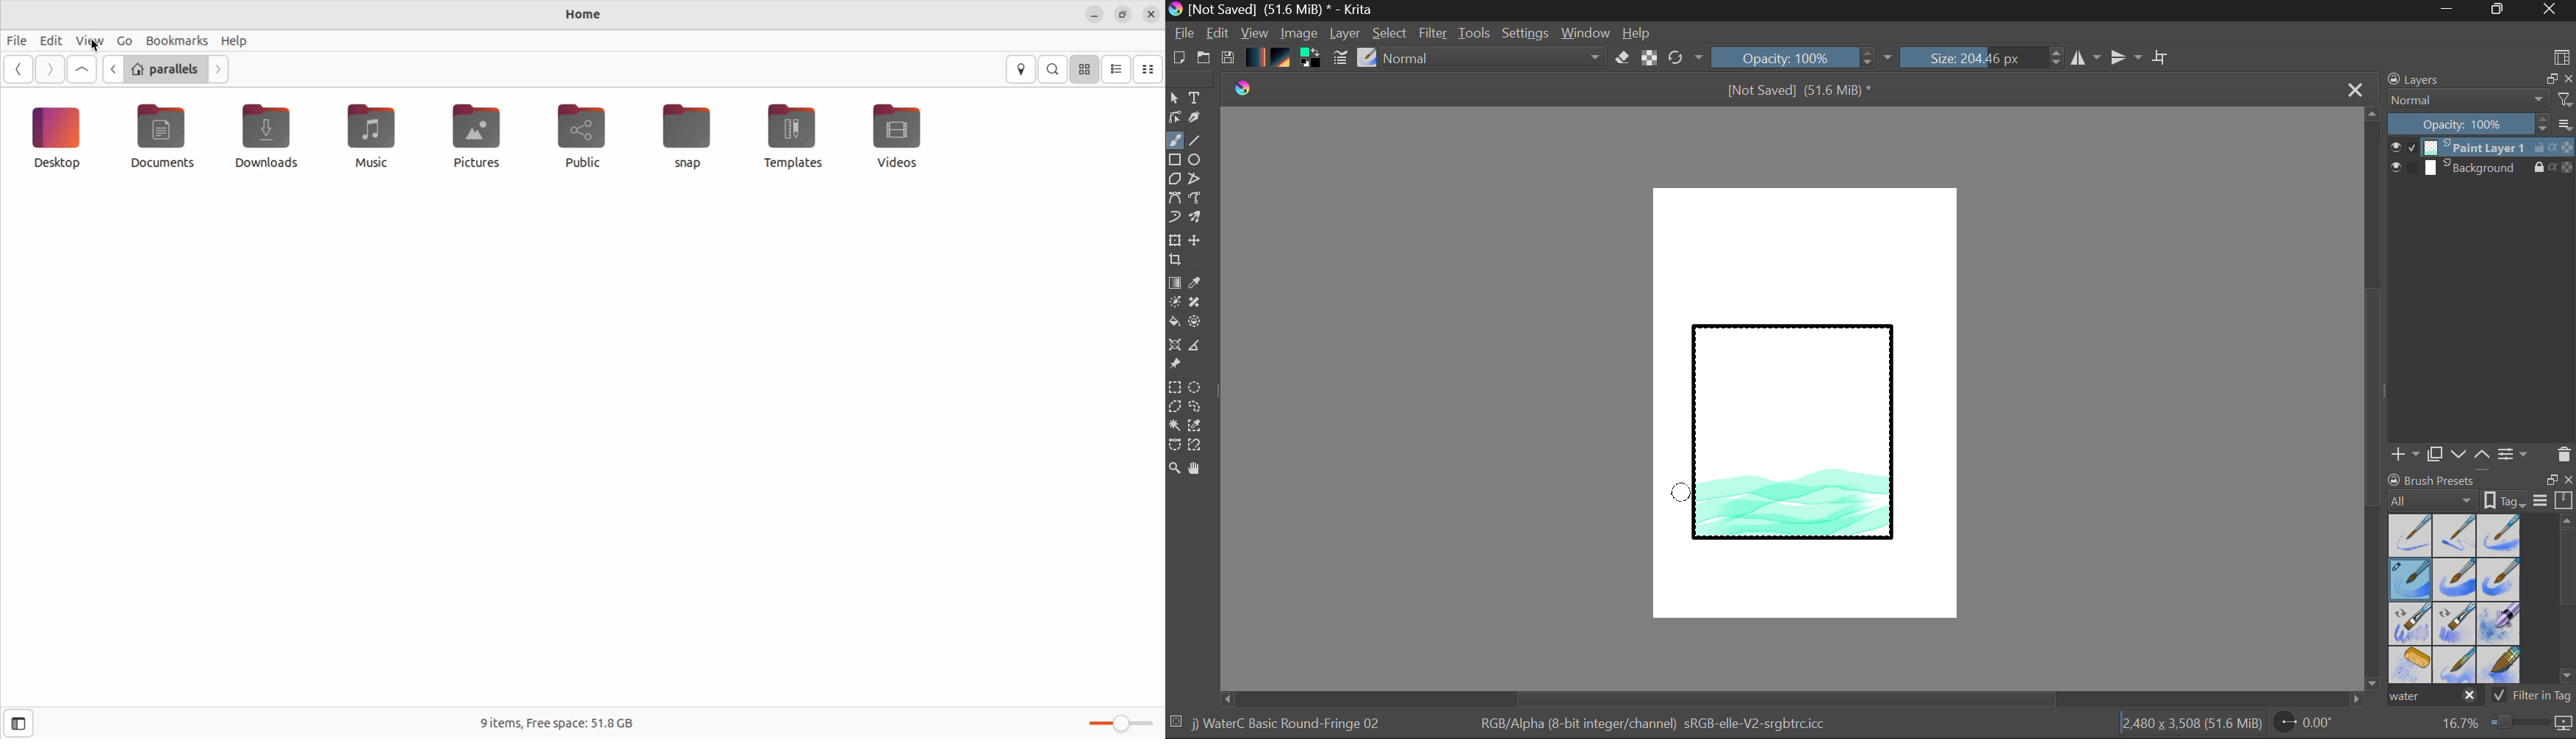 The height and width of the screenshot is (756, 2576). I want to click on Eyedropper, so click(1198, 284).